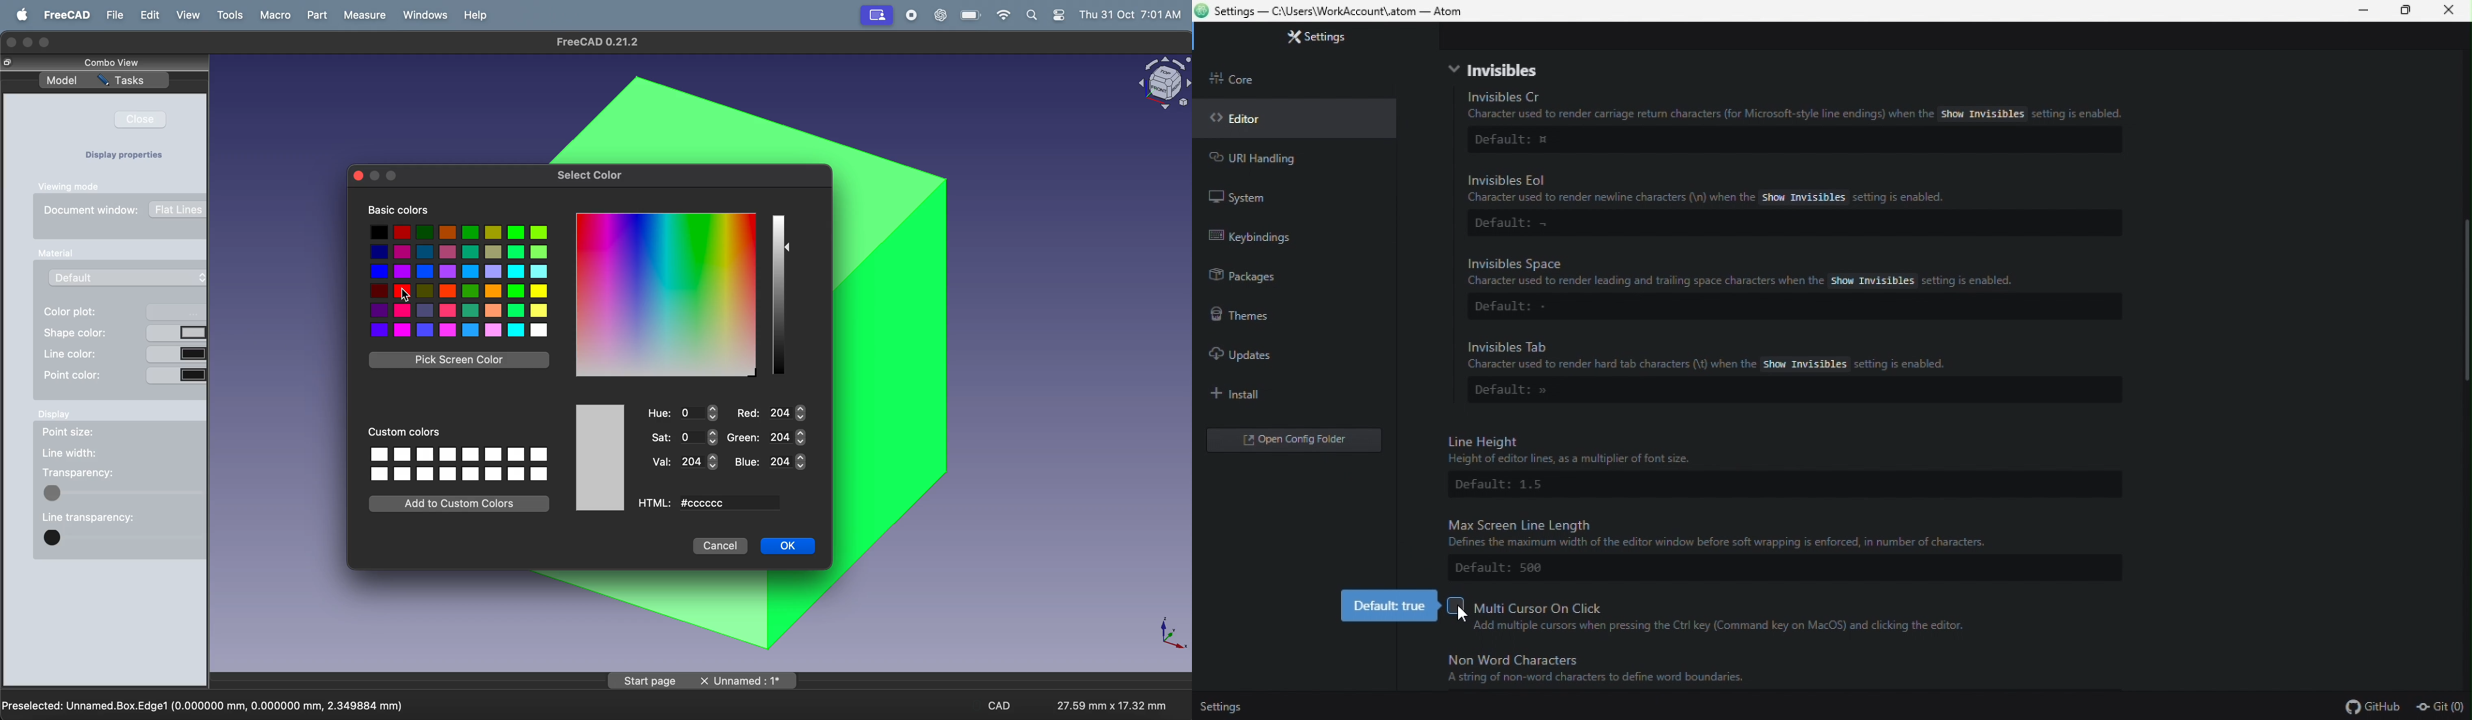  What do you see at coordinates (150, 16) in the screenshot?
I see `edit` at bounding box center [150, 16].